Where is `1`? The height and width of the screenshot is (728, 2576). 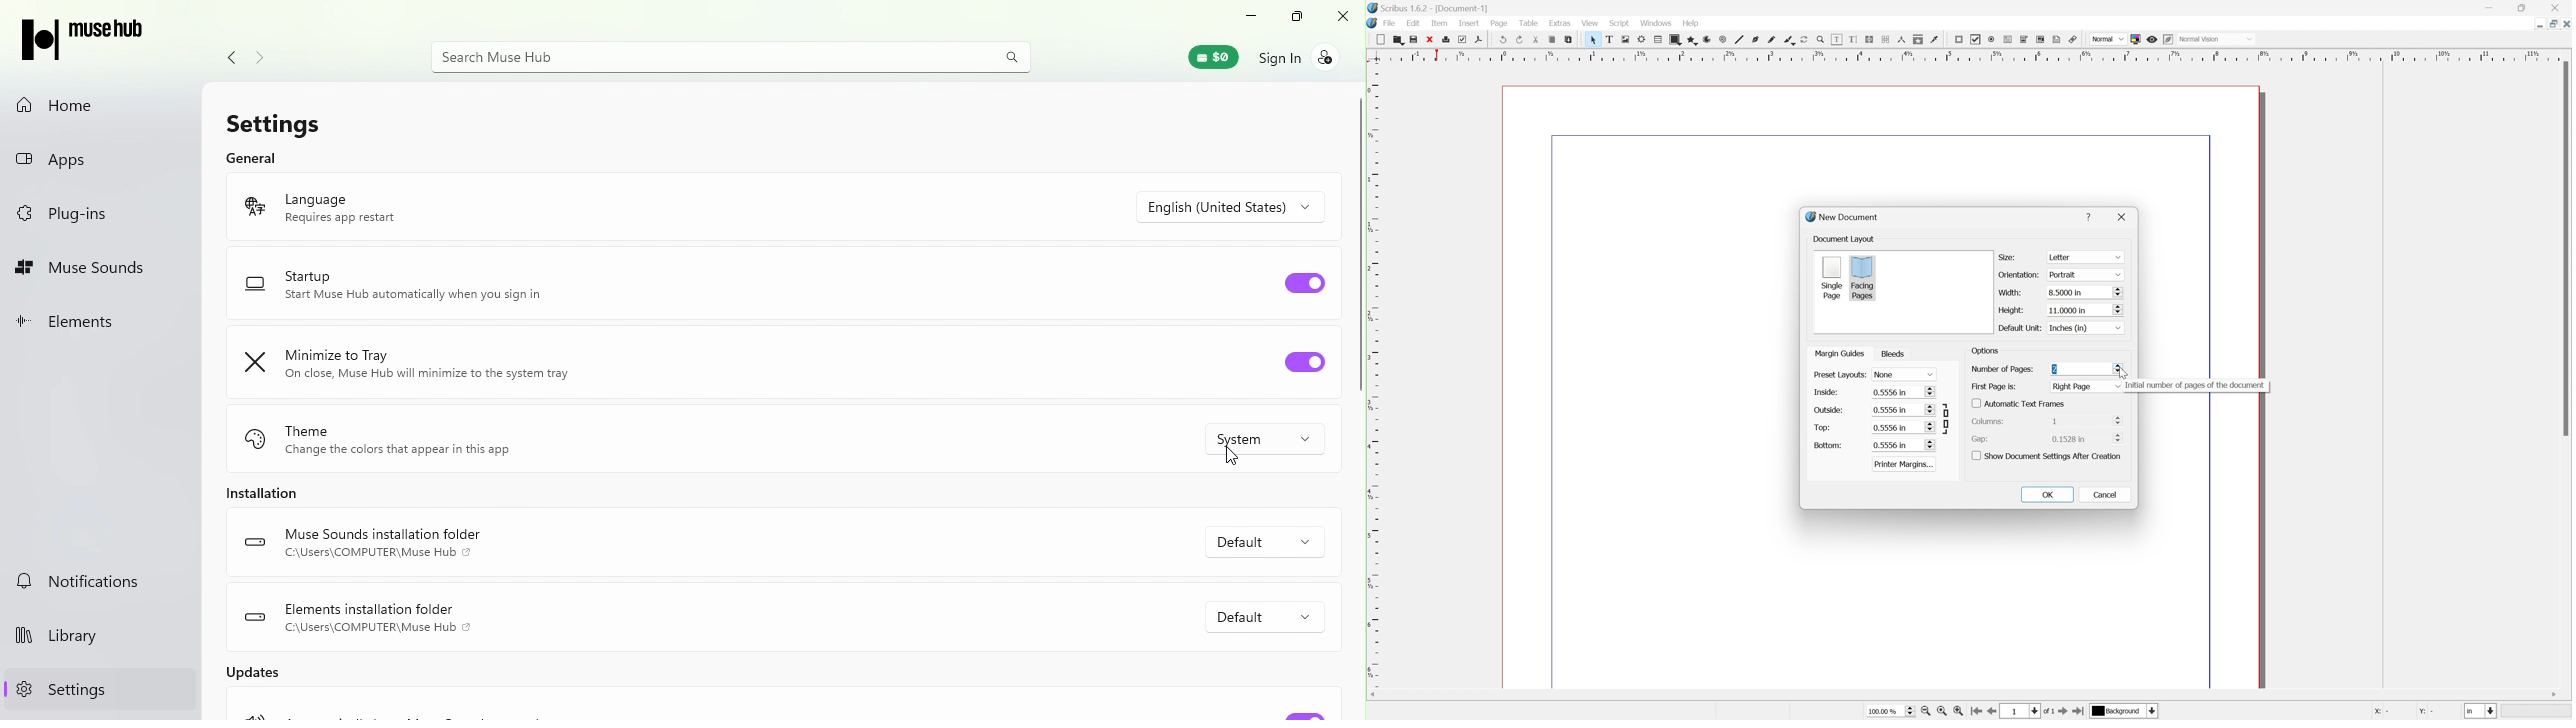
1 is located at coordinates (2021, 711).